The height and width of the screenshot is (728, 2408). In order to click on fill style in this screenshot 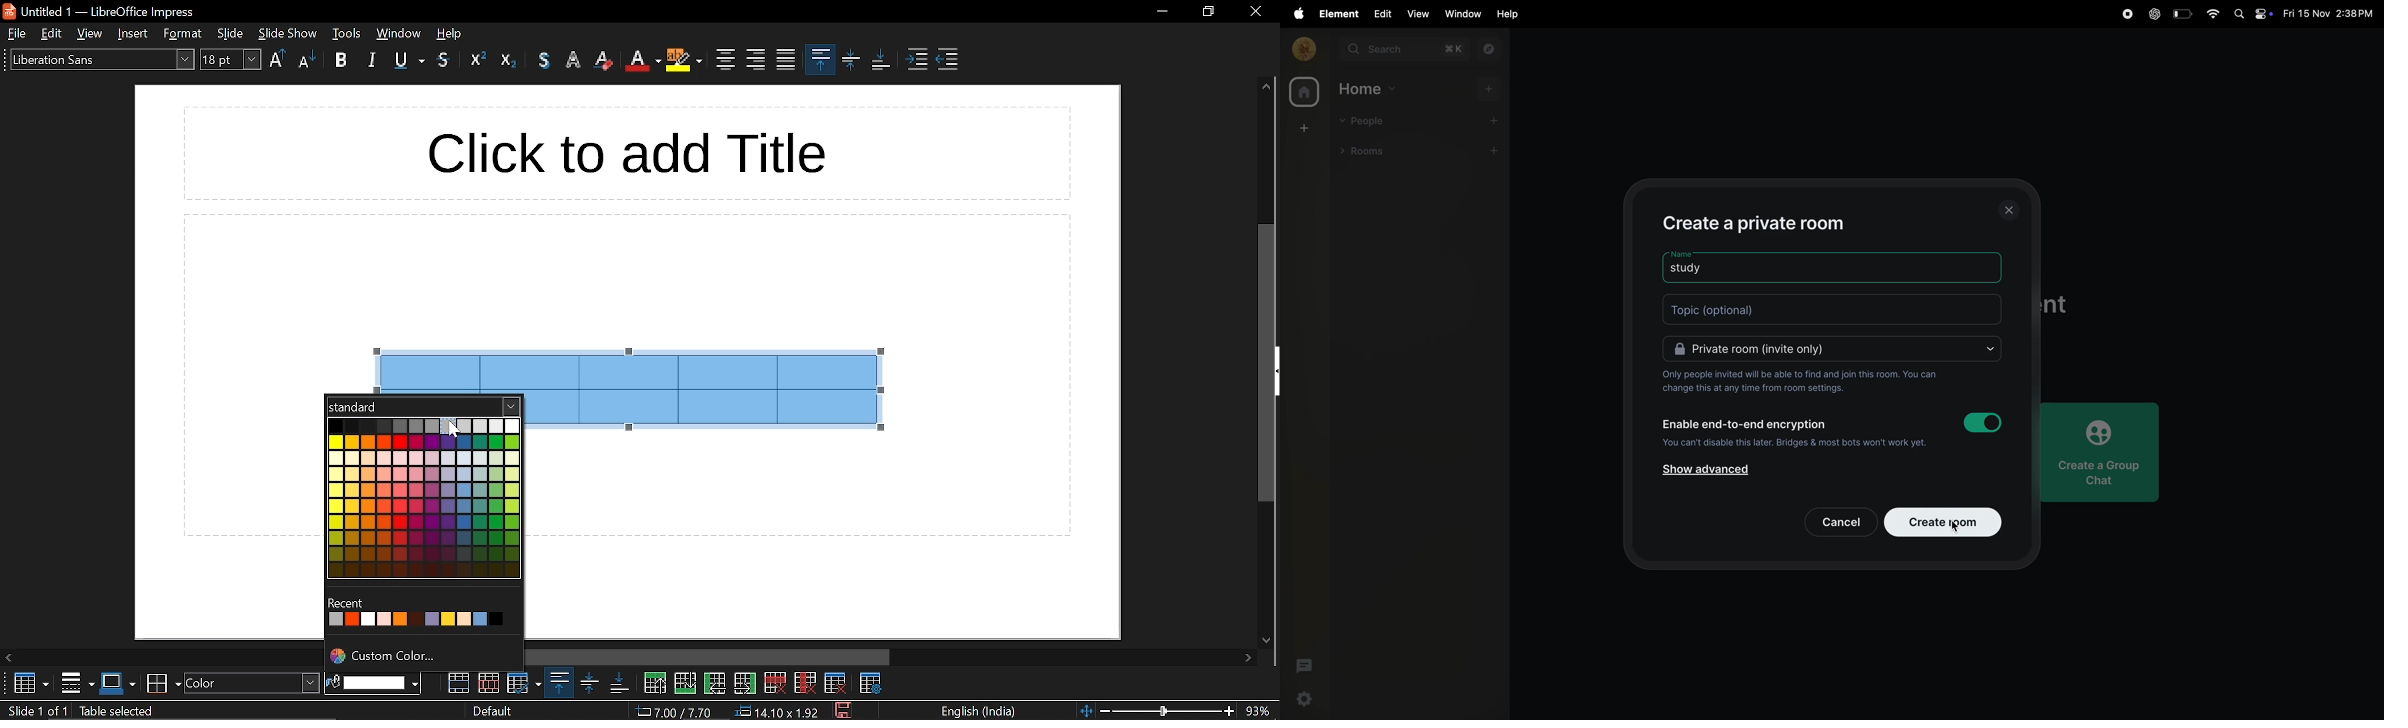, I will do `click(252, 683)`.